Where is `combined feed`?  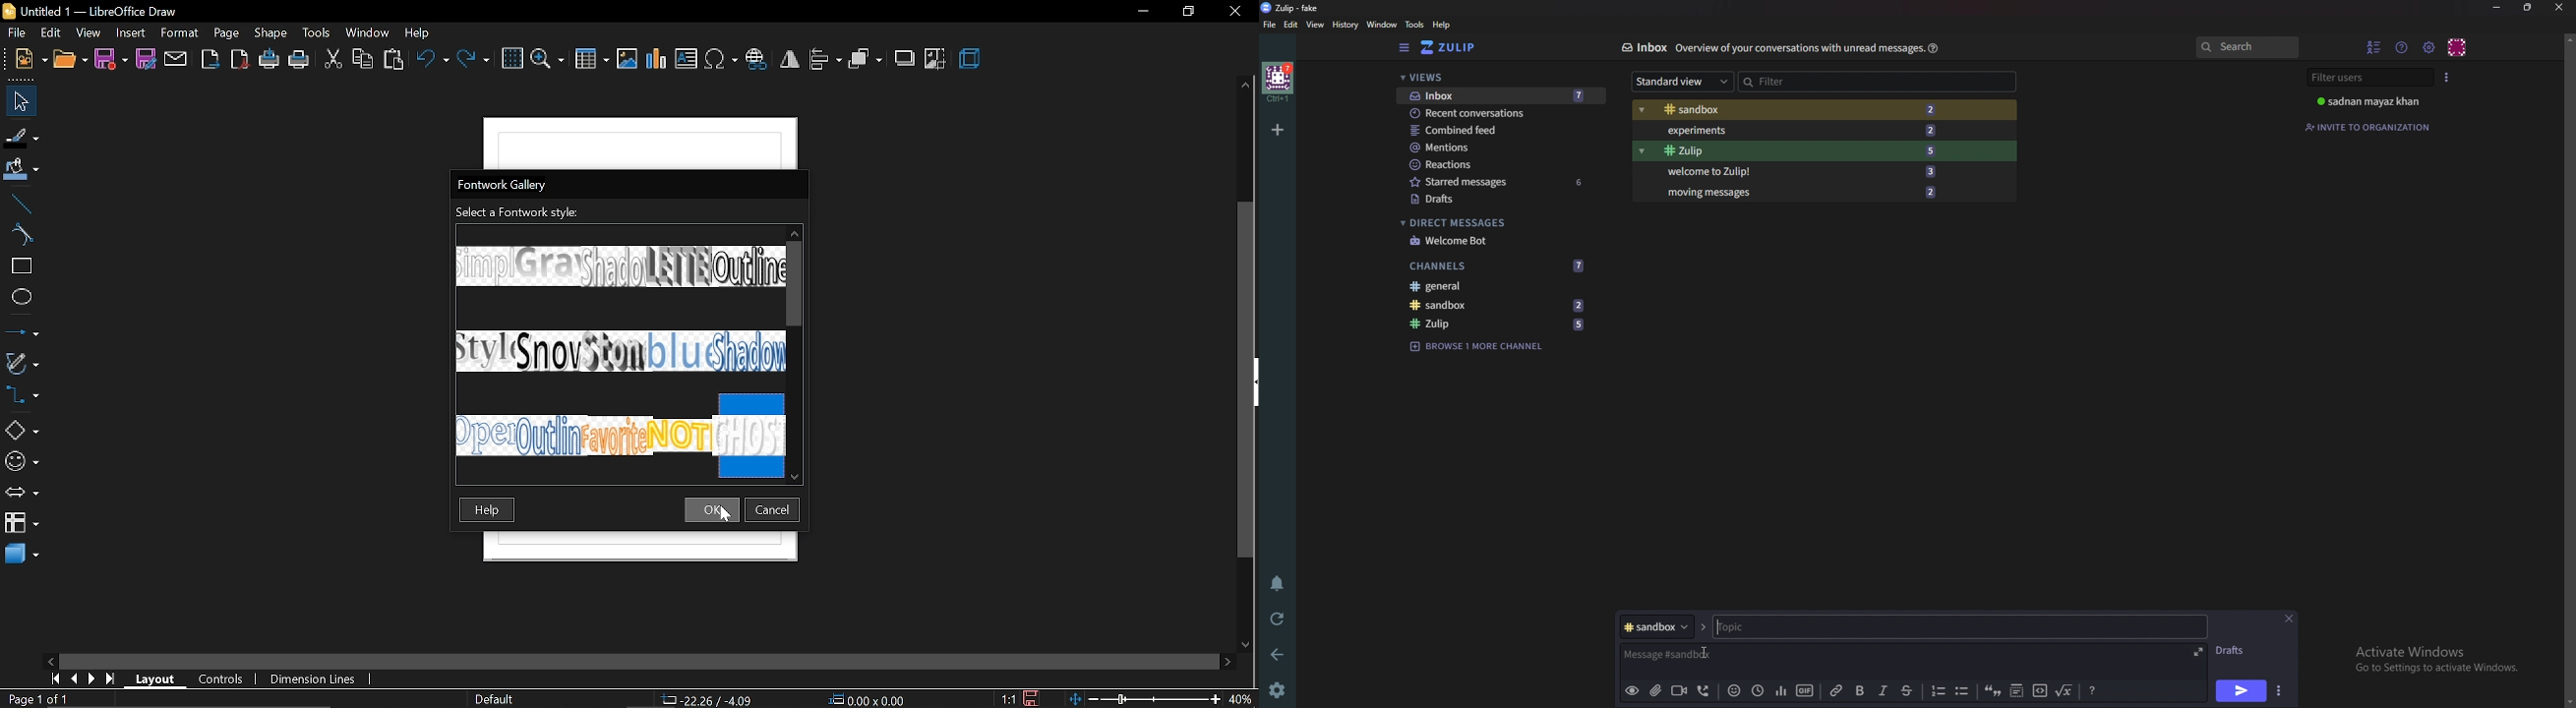 combined feed is located at coordinates (1501, 130).